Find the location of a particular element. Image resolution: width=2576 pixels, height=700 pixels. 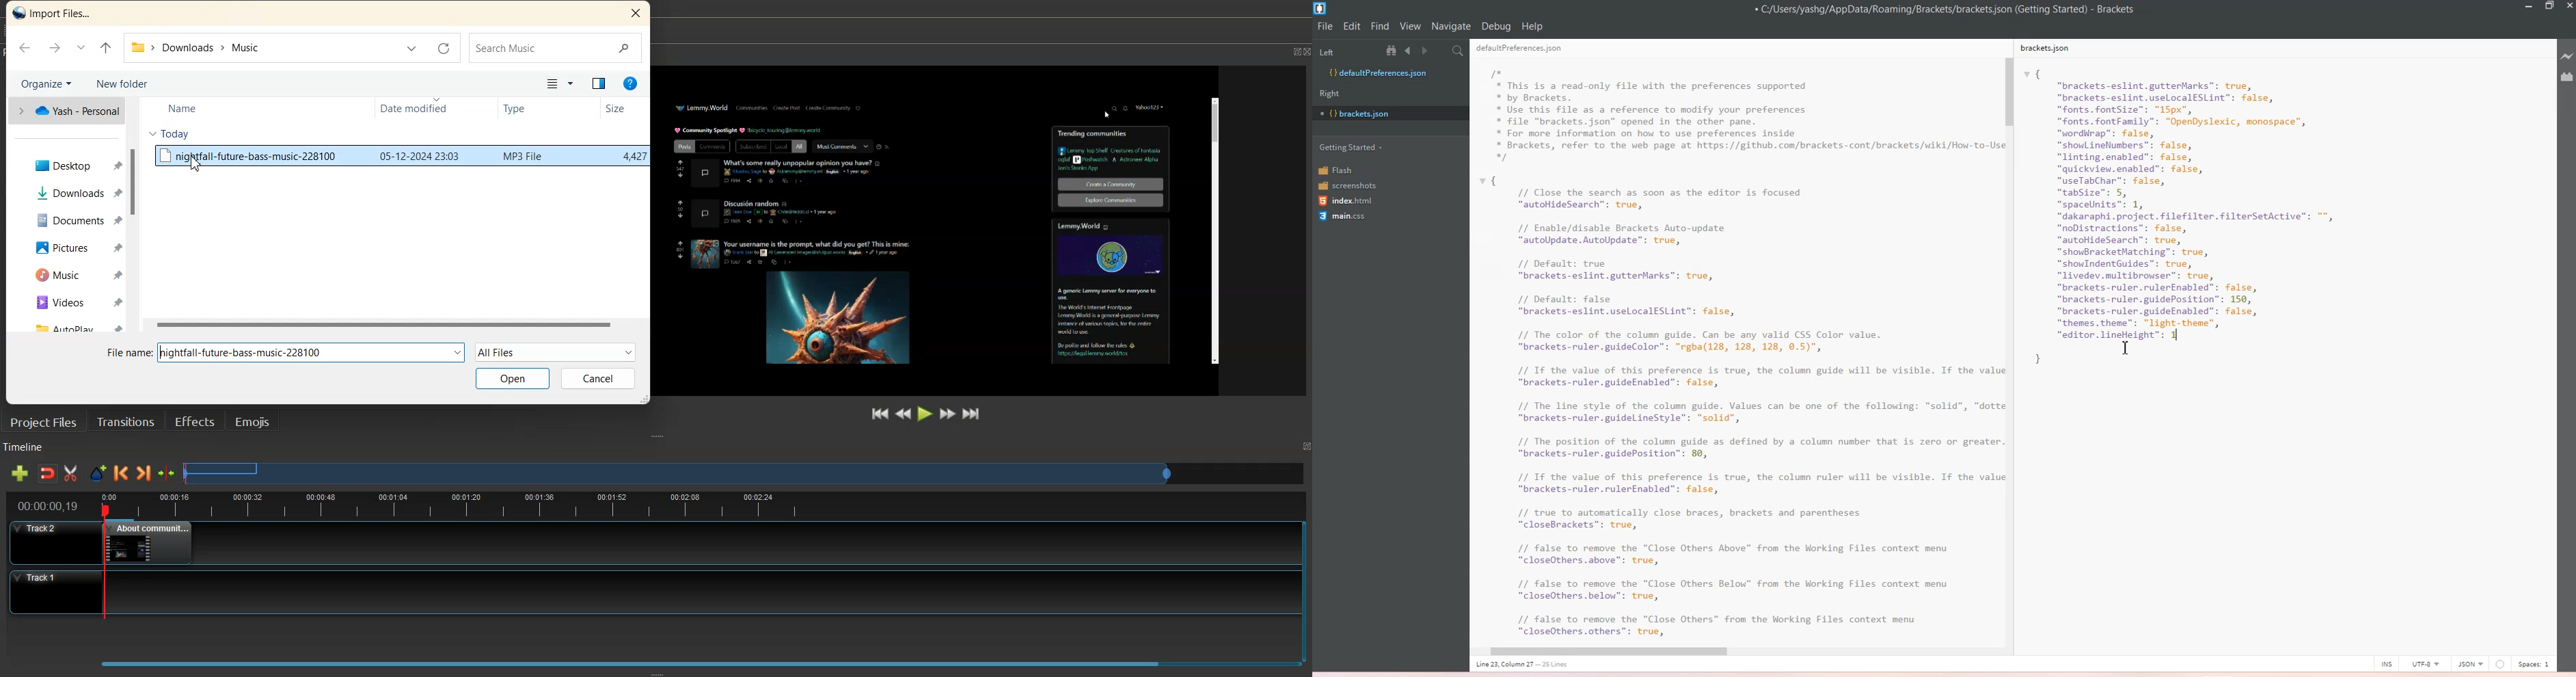

Track 2 is located at coordinates (37, 544).